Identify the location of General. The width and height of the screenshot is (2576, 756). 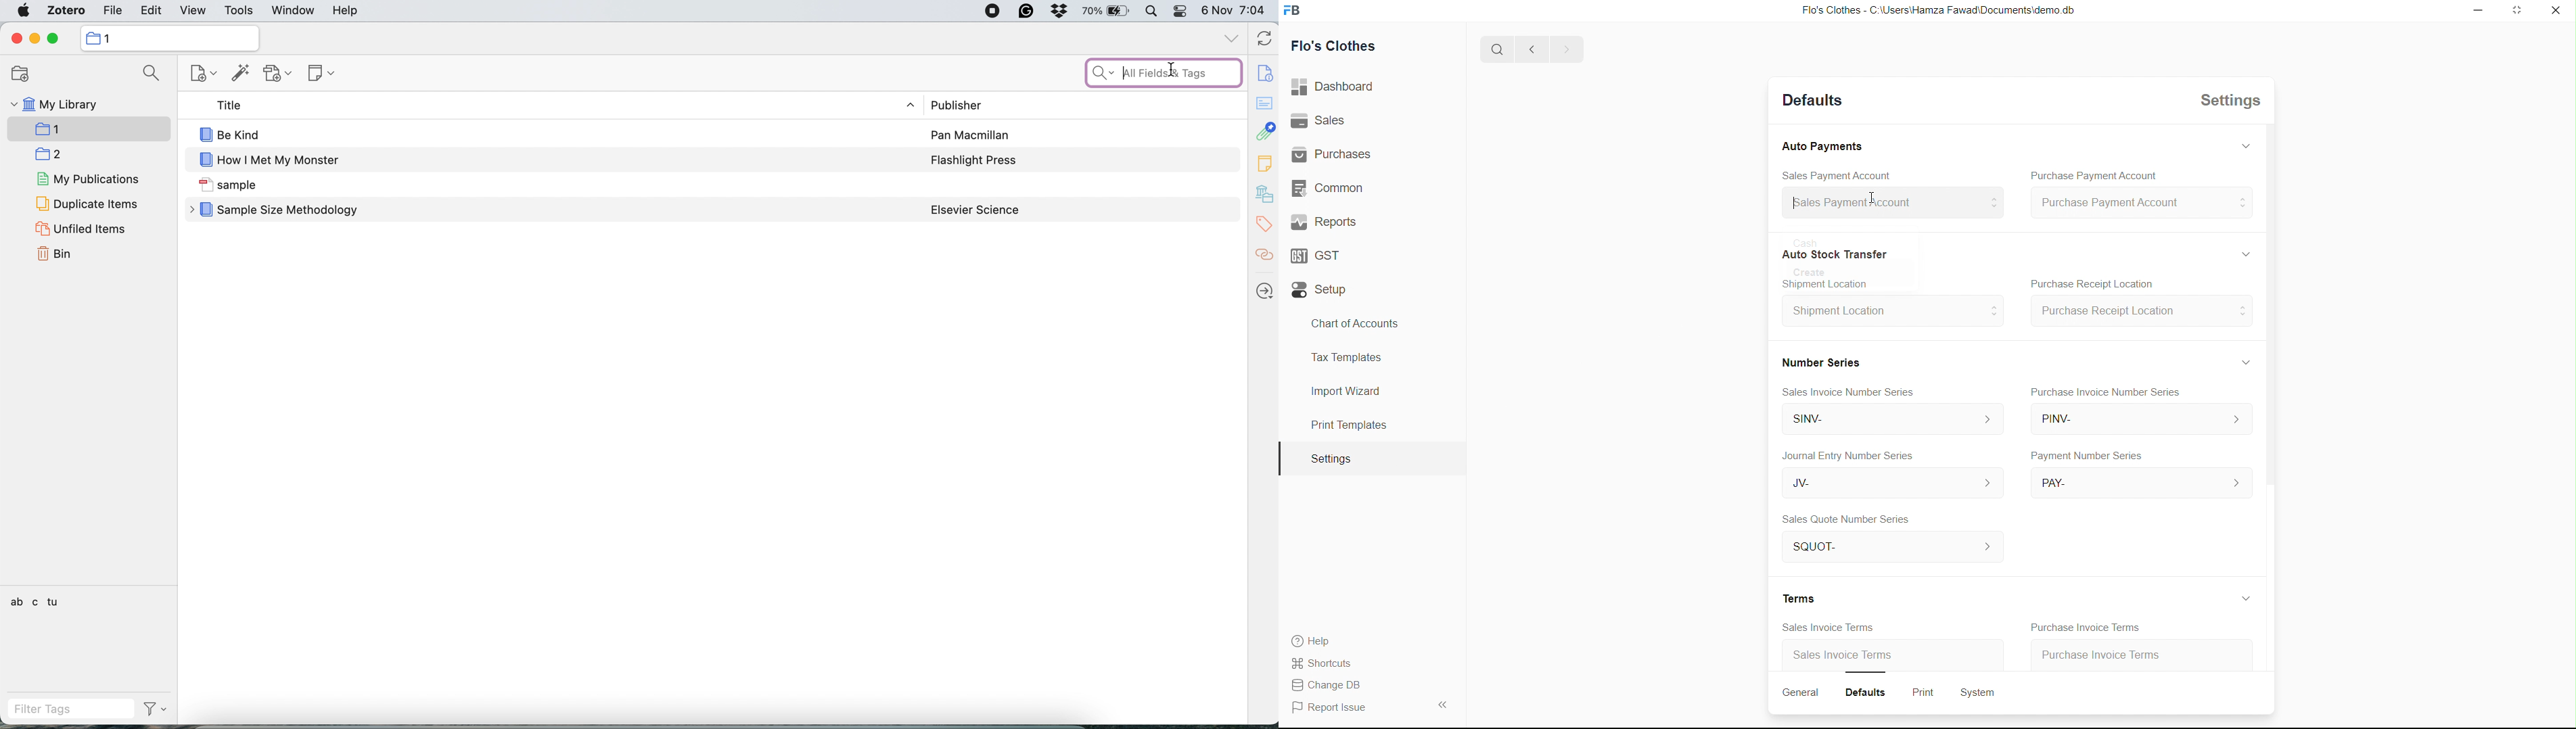
(1799, 692).